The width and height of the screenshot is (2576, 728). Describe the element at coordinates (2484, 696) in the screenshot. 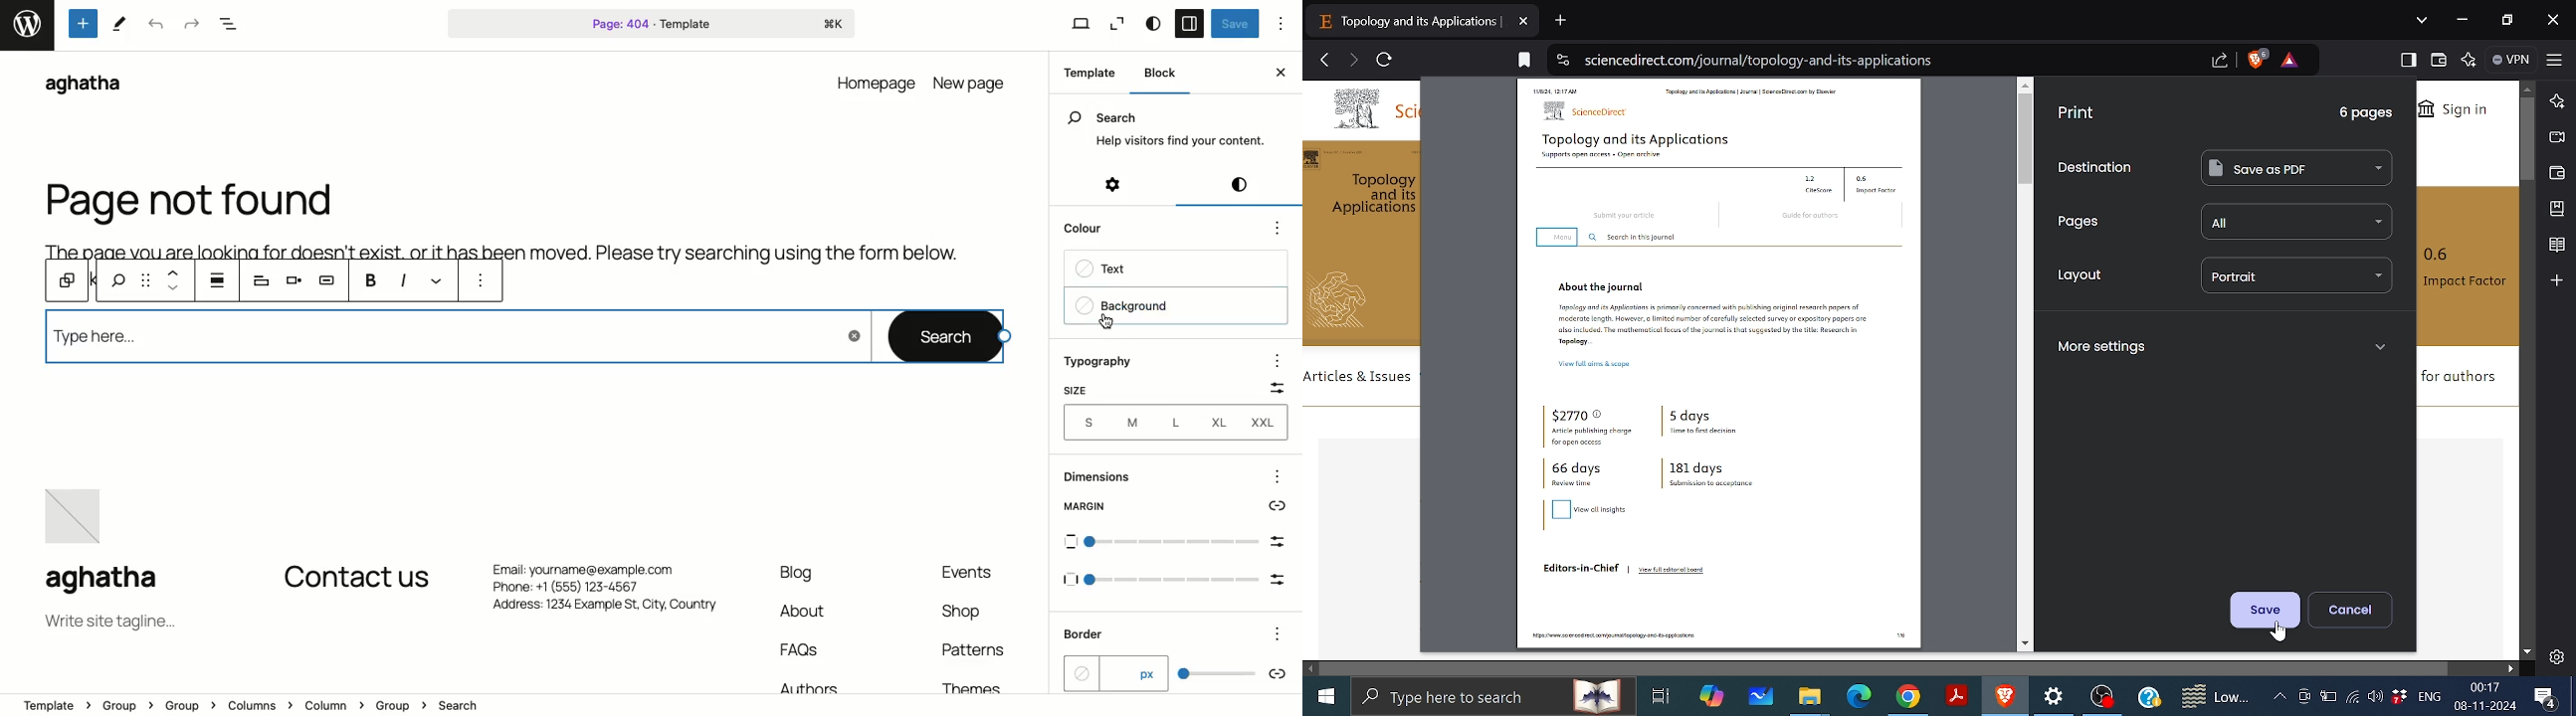

I see `00:17 08-11-2024` at that location.